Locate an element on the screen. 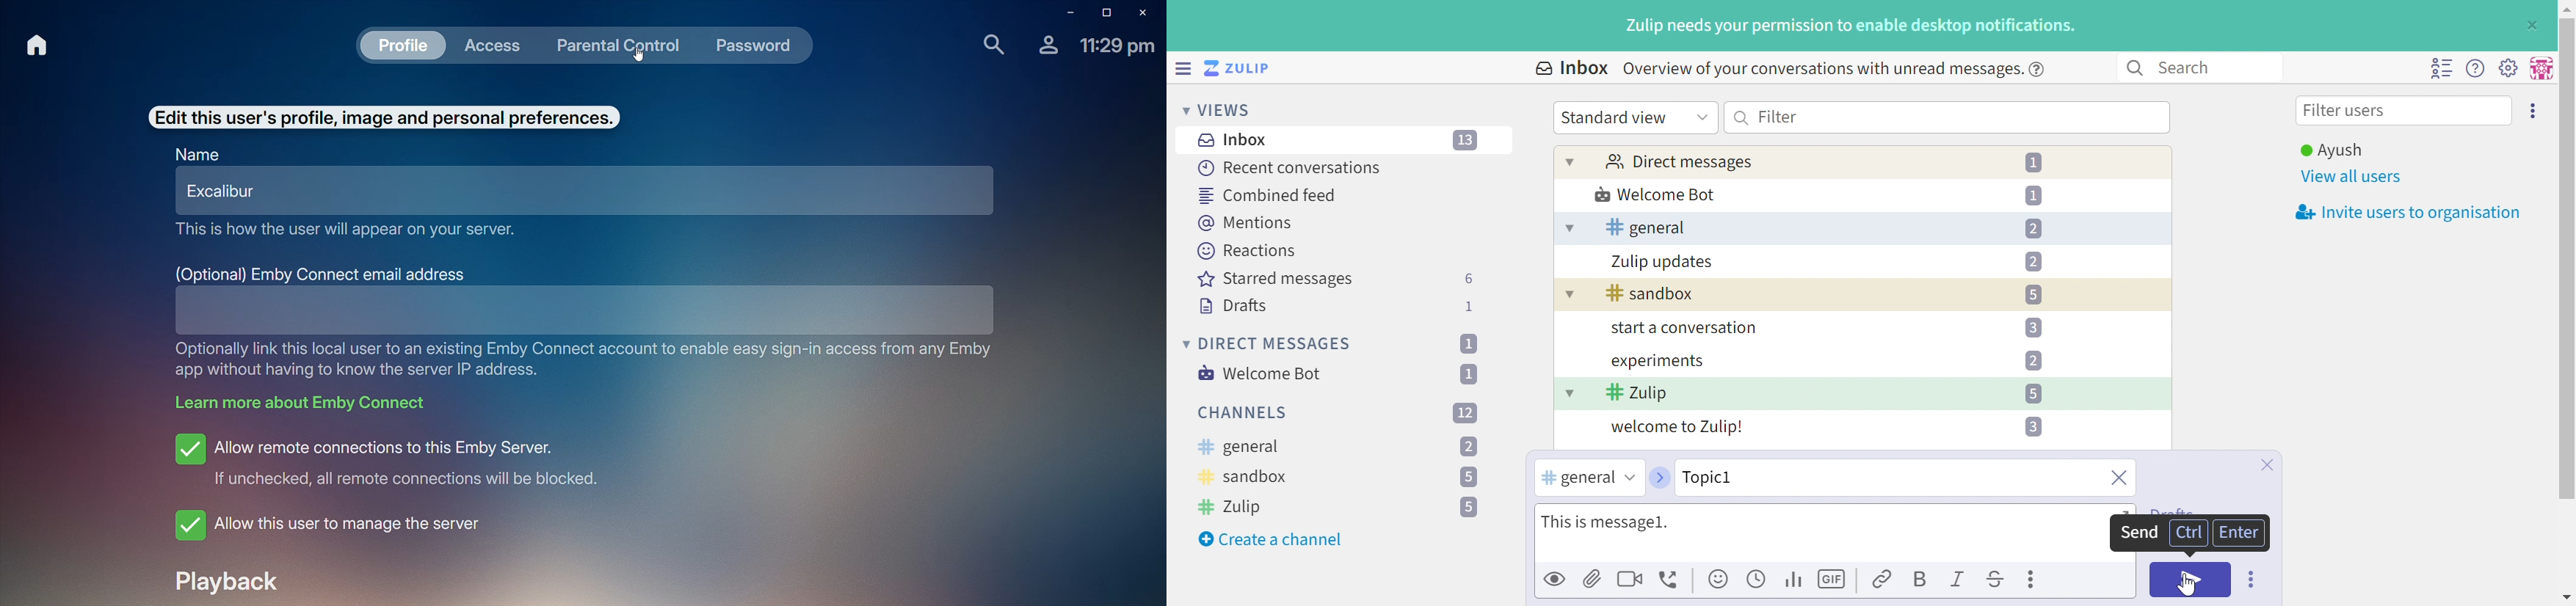 The height and width of the screenshot is (616, 2576). Typing cursor is located at coordinates (1542, 519).